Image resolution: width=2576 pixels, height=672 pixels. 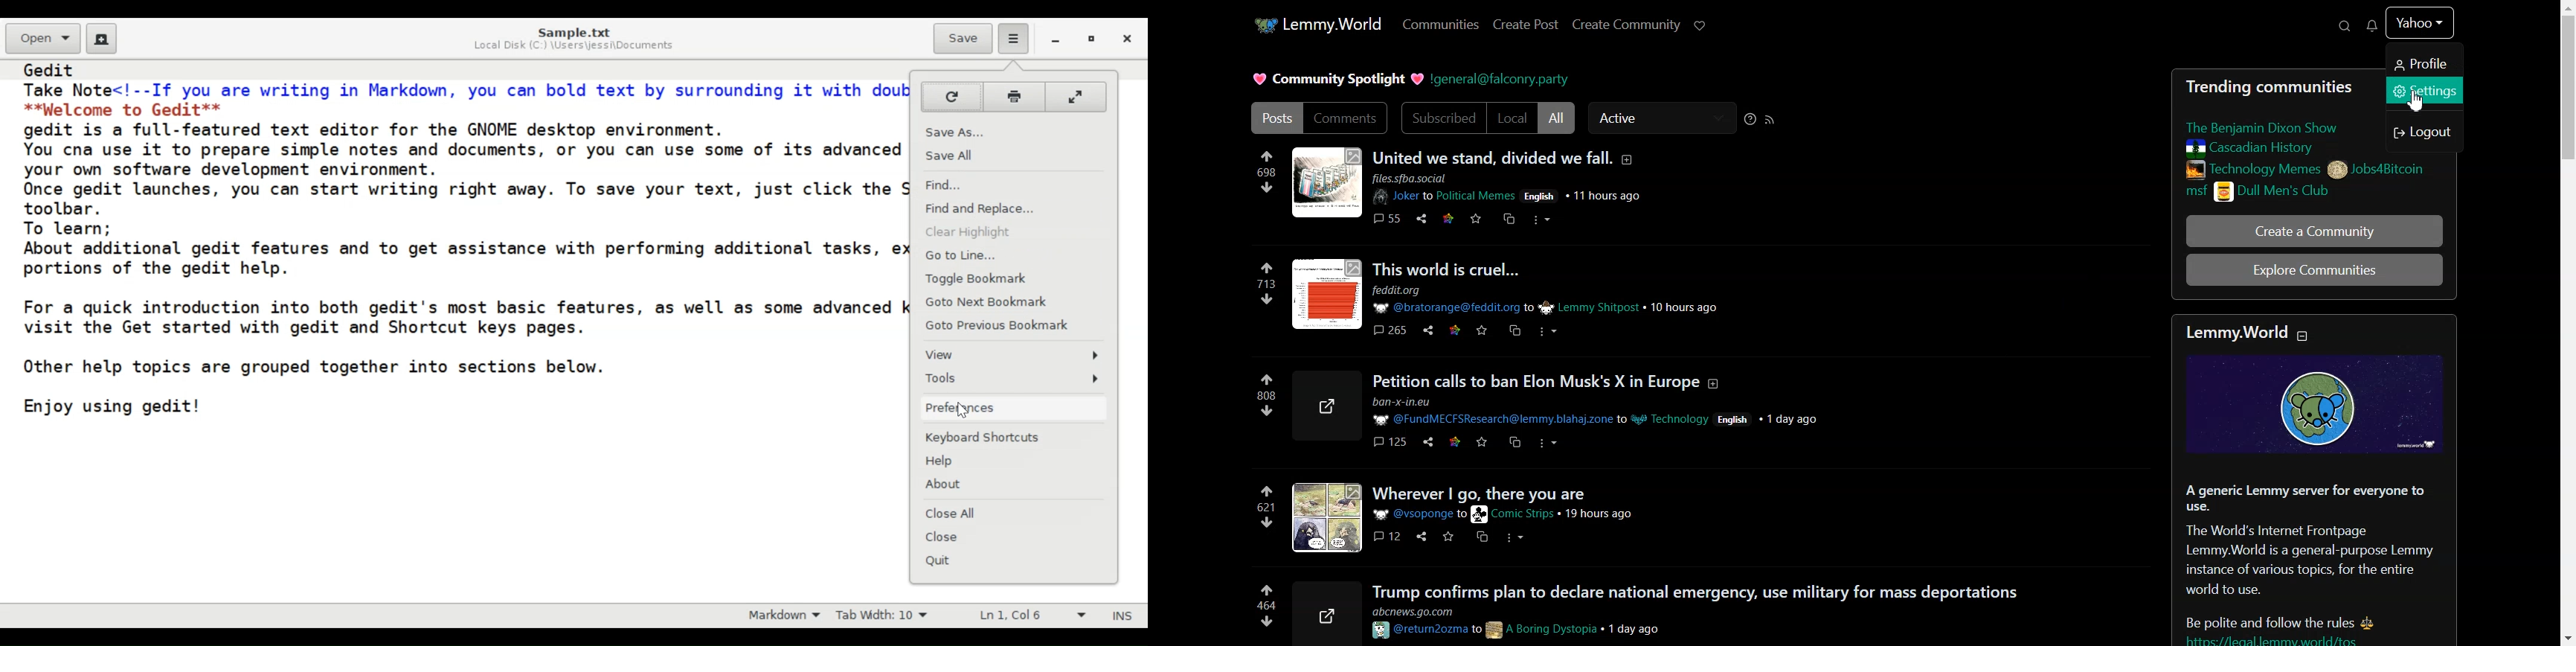 What do you see at coordinates (1016, 562) in the screenshot?
I see `Quit` at bounding box center [1016, 562].